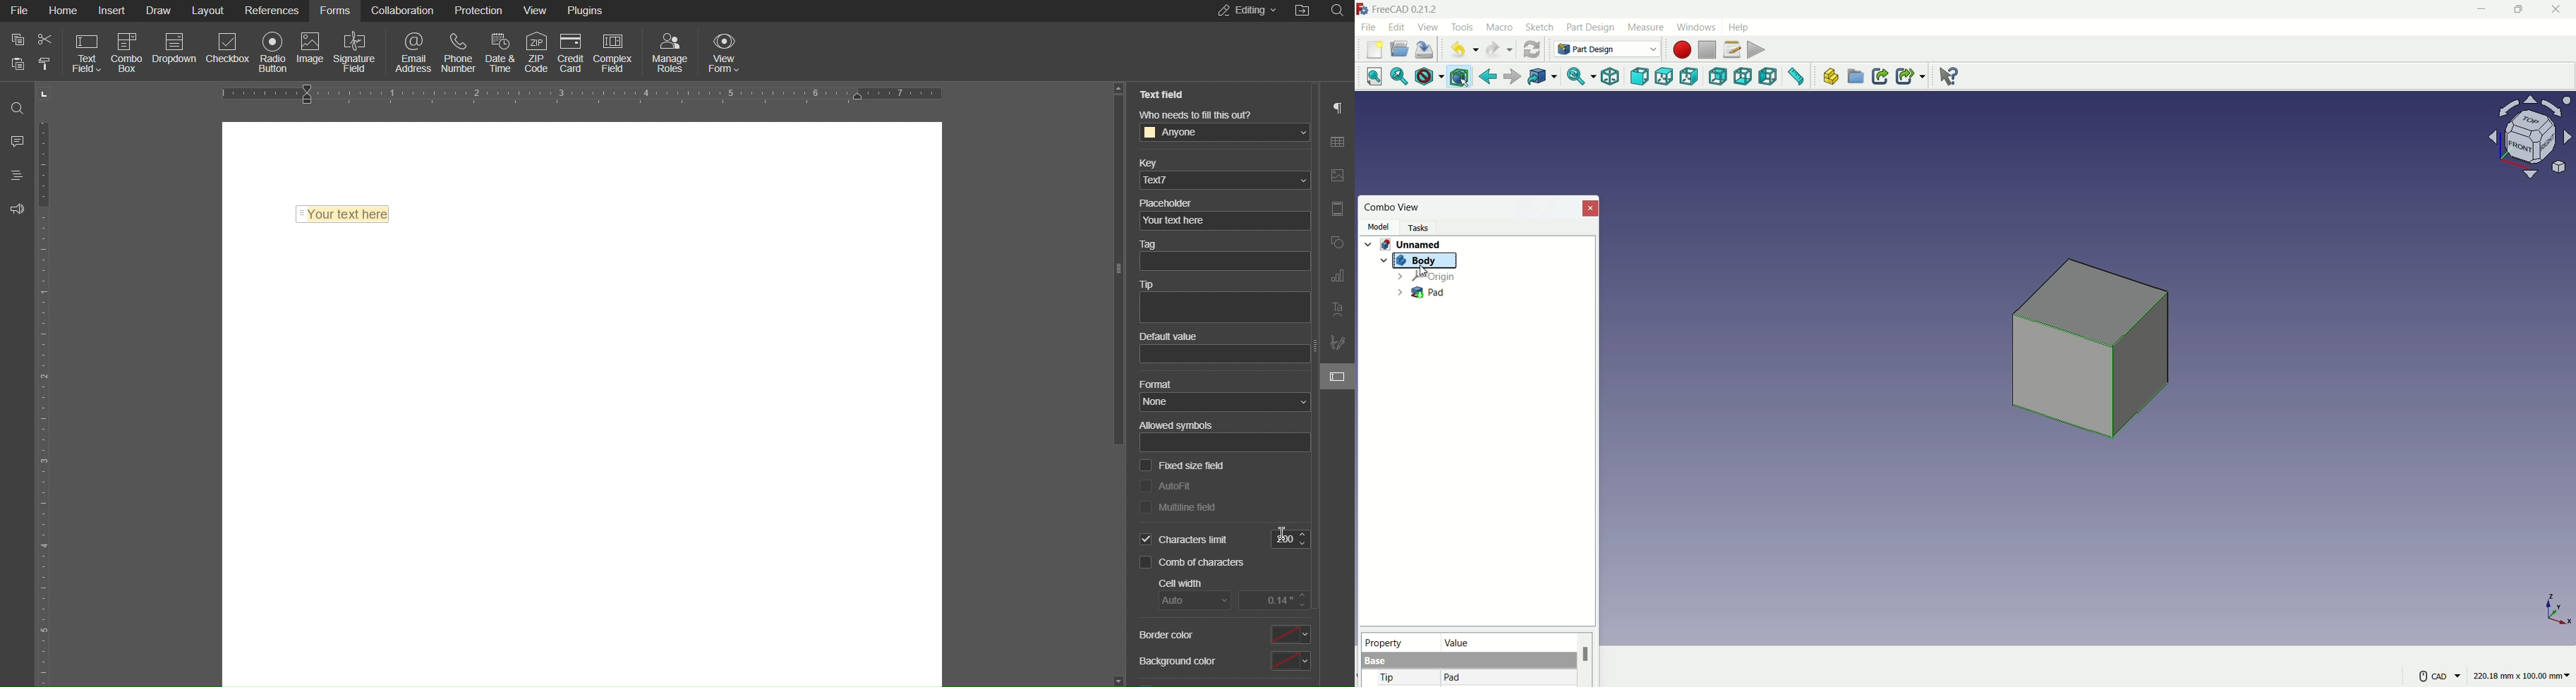 The height and width of the screenshot is (700, 2576). What do you see at coordinates (540, 11) in the screenshot?
I see `View` at bounding box center [540, 11].